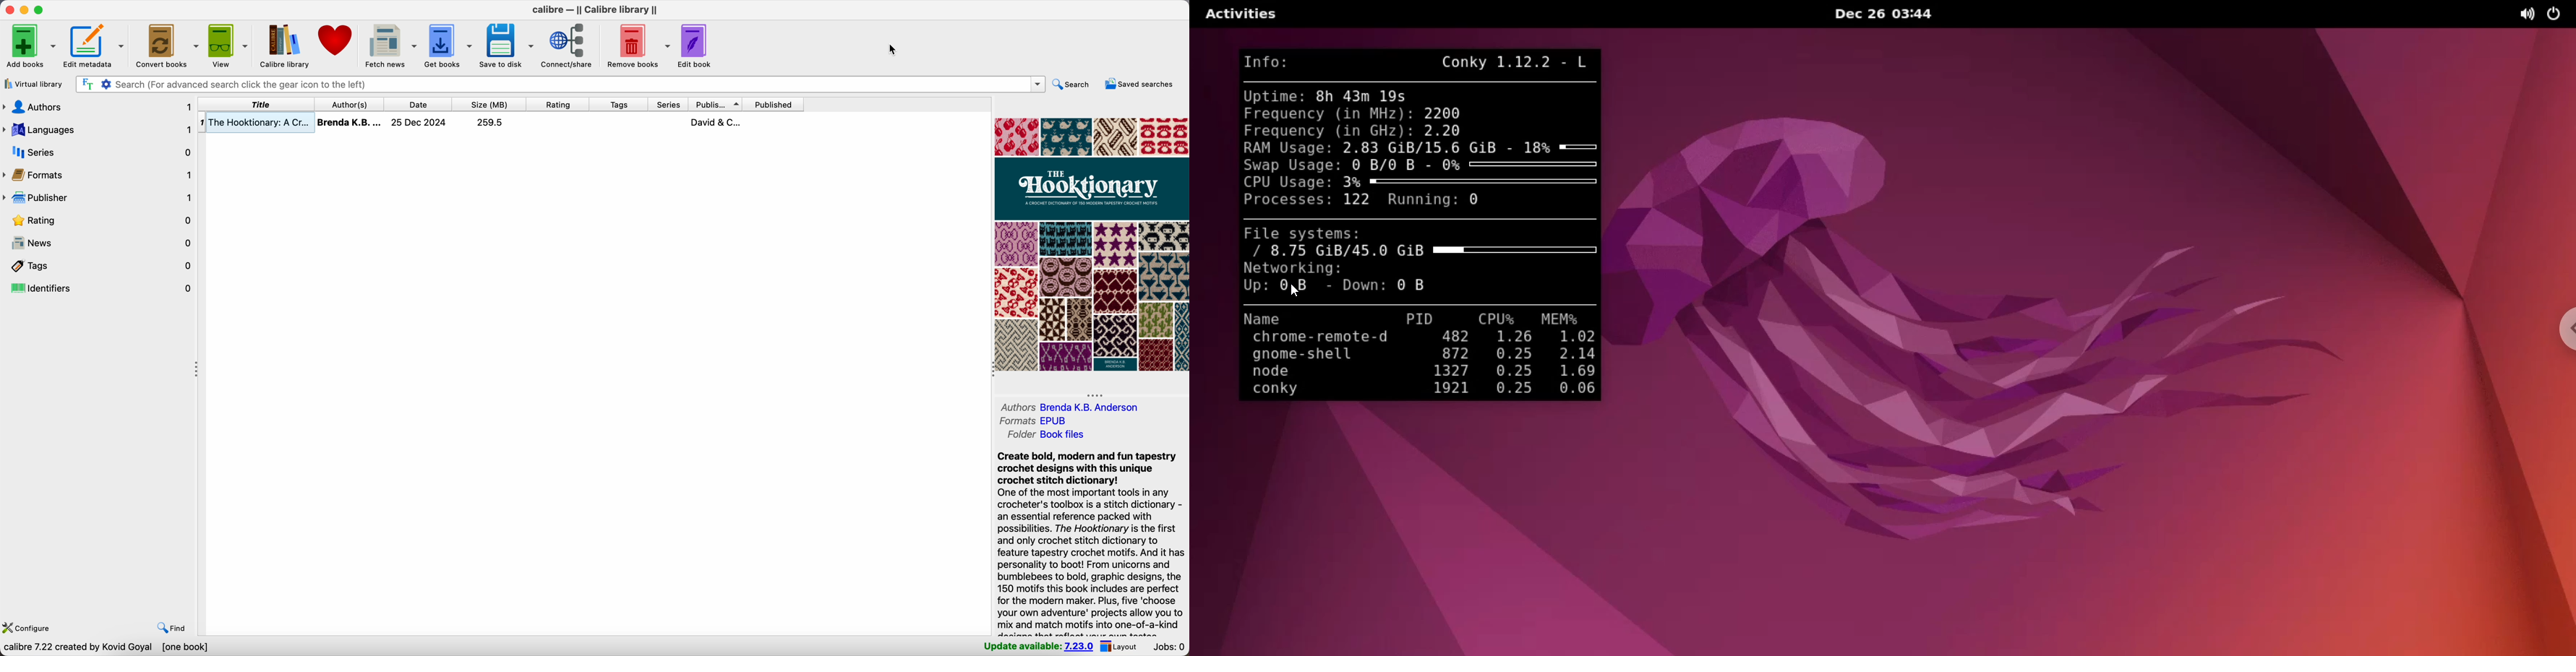 Image resolution: width=2576 pixels, height=672 pixels. Describe the element at coordinates (337, 41) in the screenshot. I see `donate` at that location.